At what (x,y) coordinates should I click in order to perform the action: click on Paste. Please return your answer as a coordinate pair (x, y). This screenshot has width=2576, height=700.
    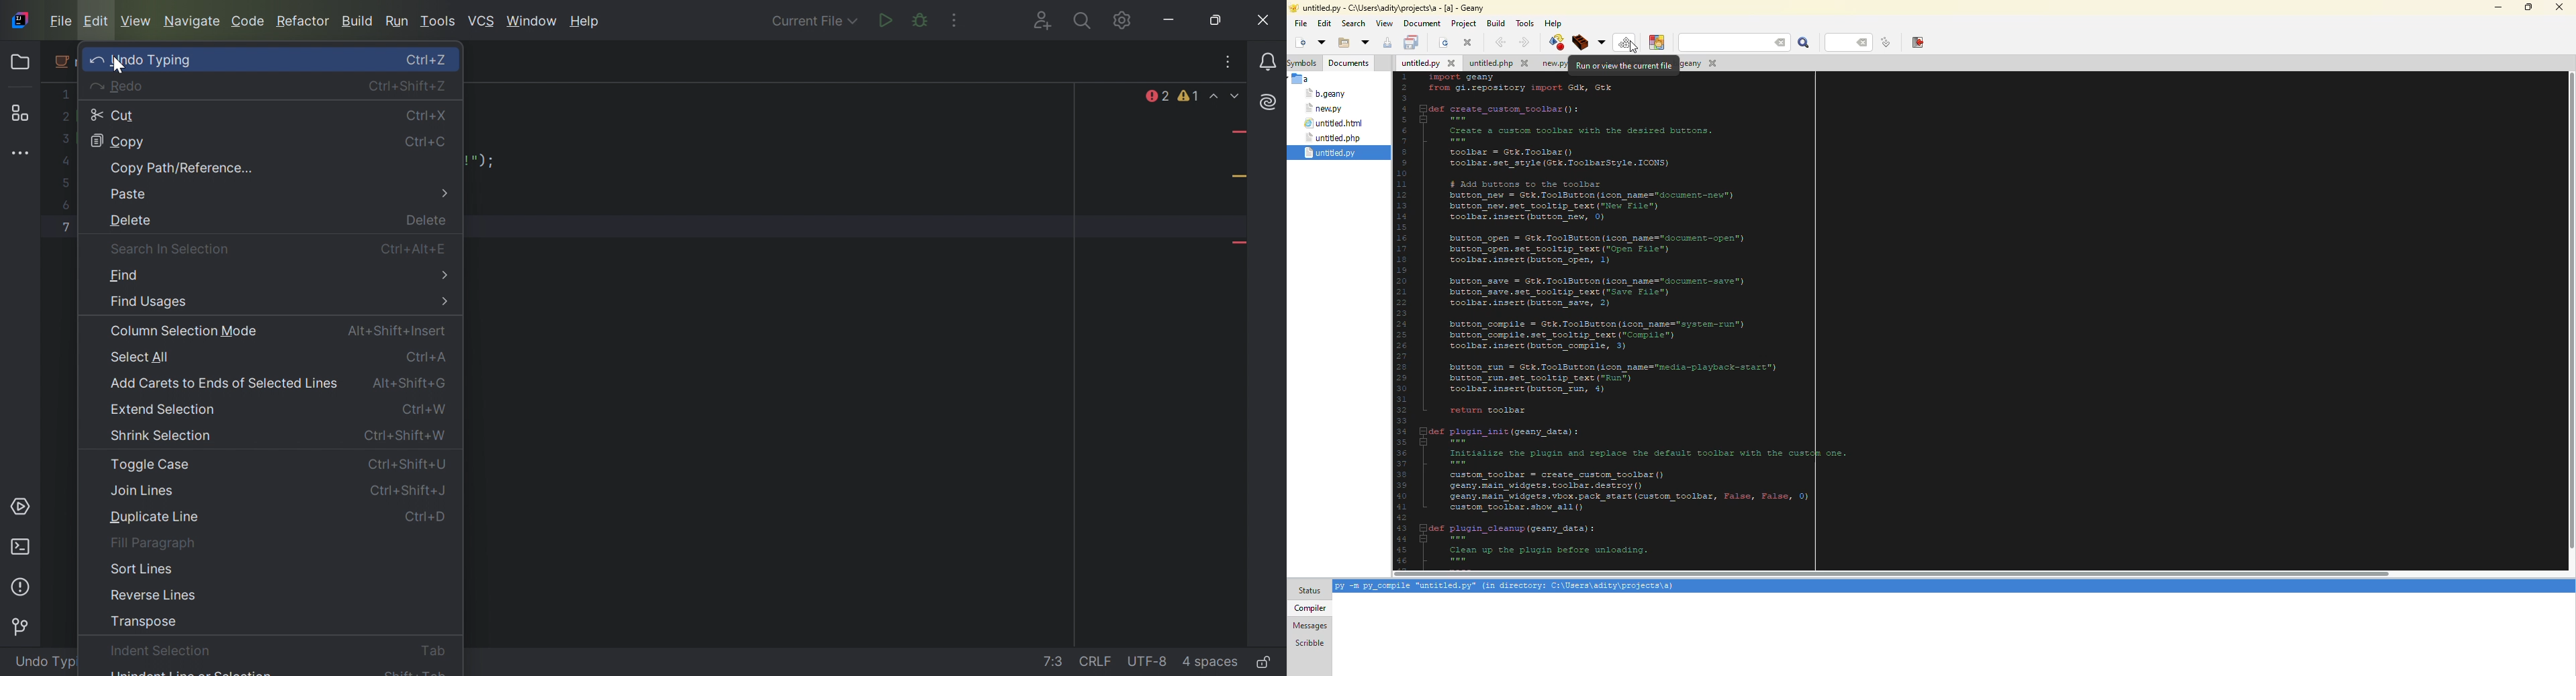
    Looking at the image, I should click on (129, 194).